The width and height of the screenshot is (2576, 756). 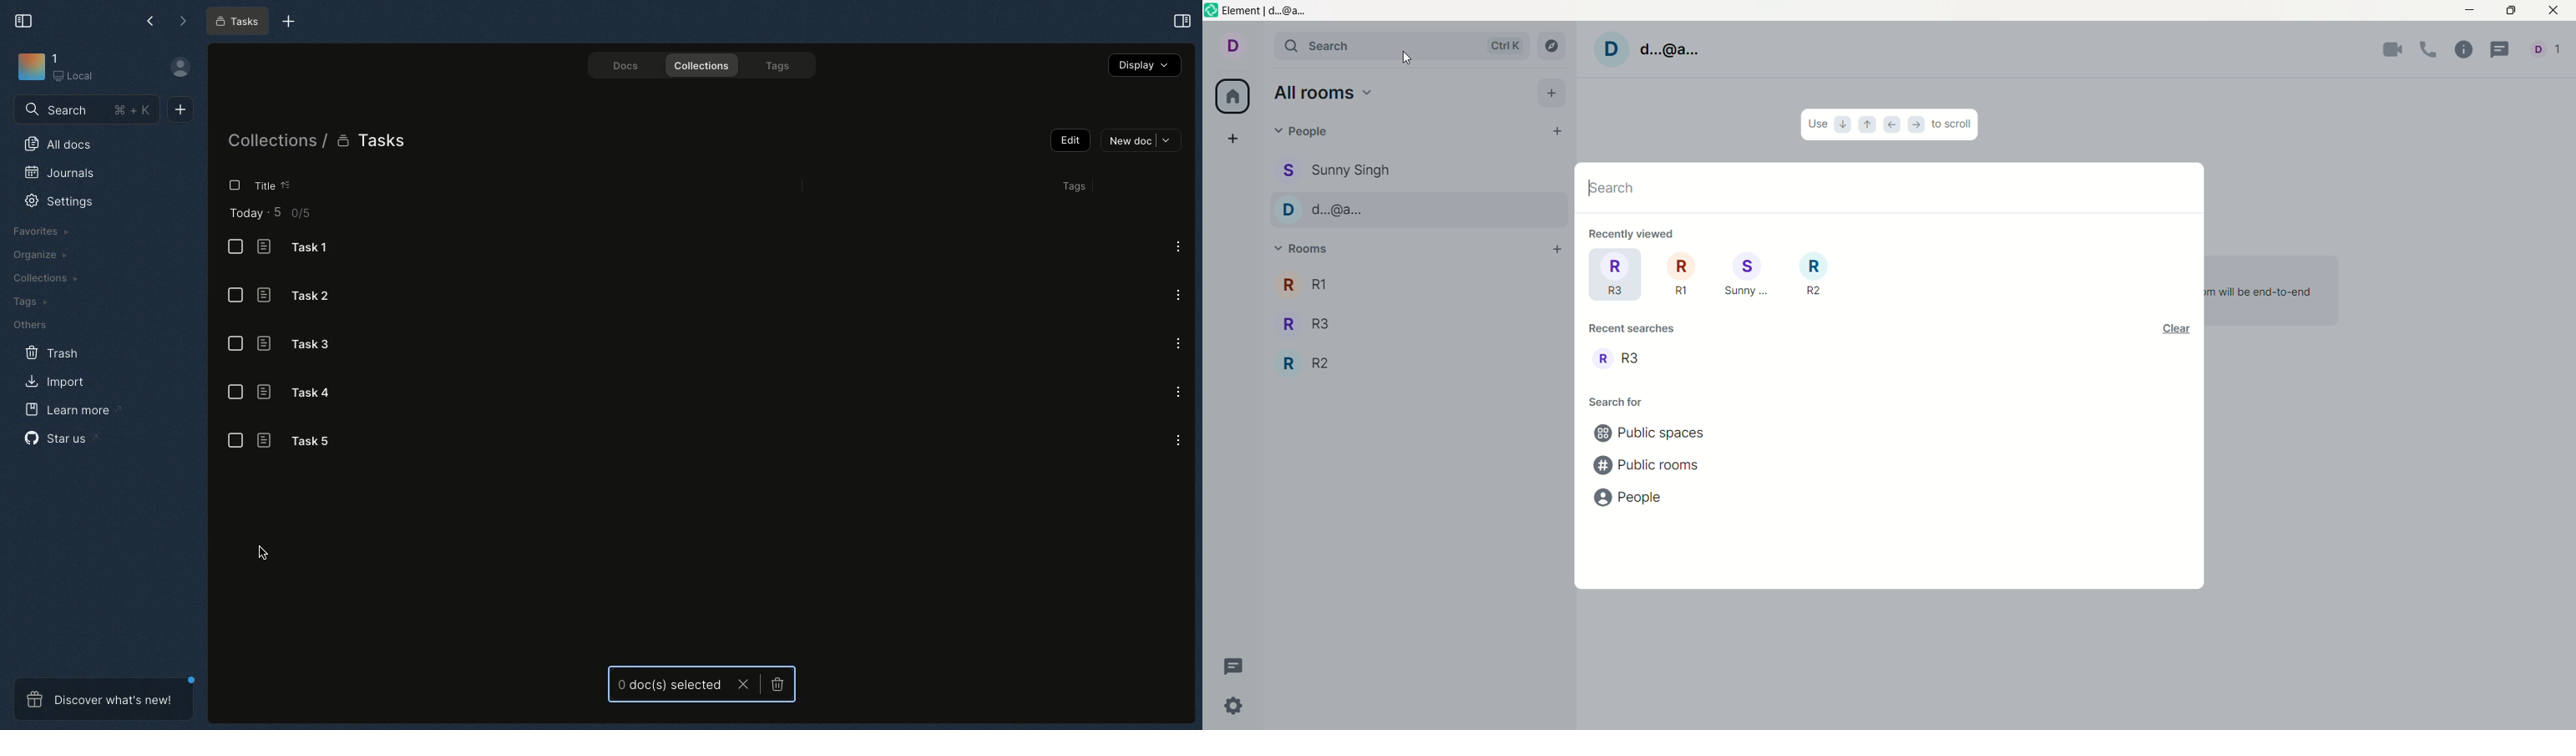 I want to click on voice call, so click(x=2431, y=52).